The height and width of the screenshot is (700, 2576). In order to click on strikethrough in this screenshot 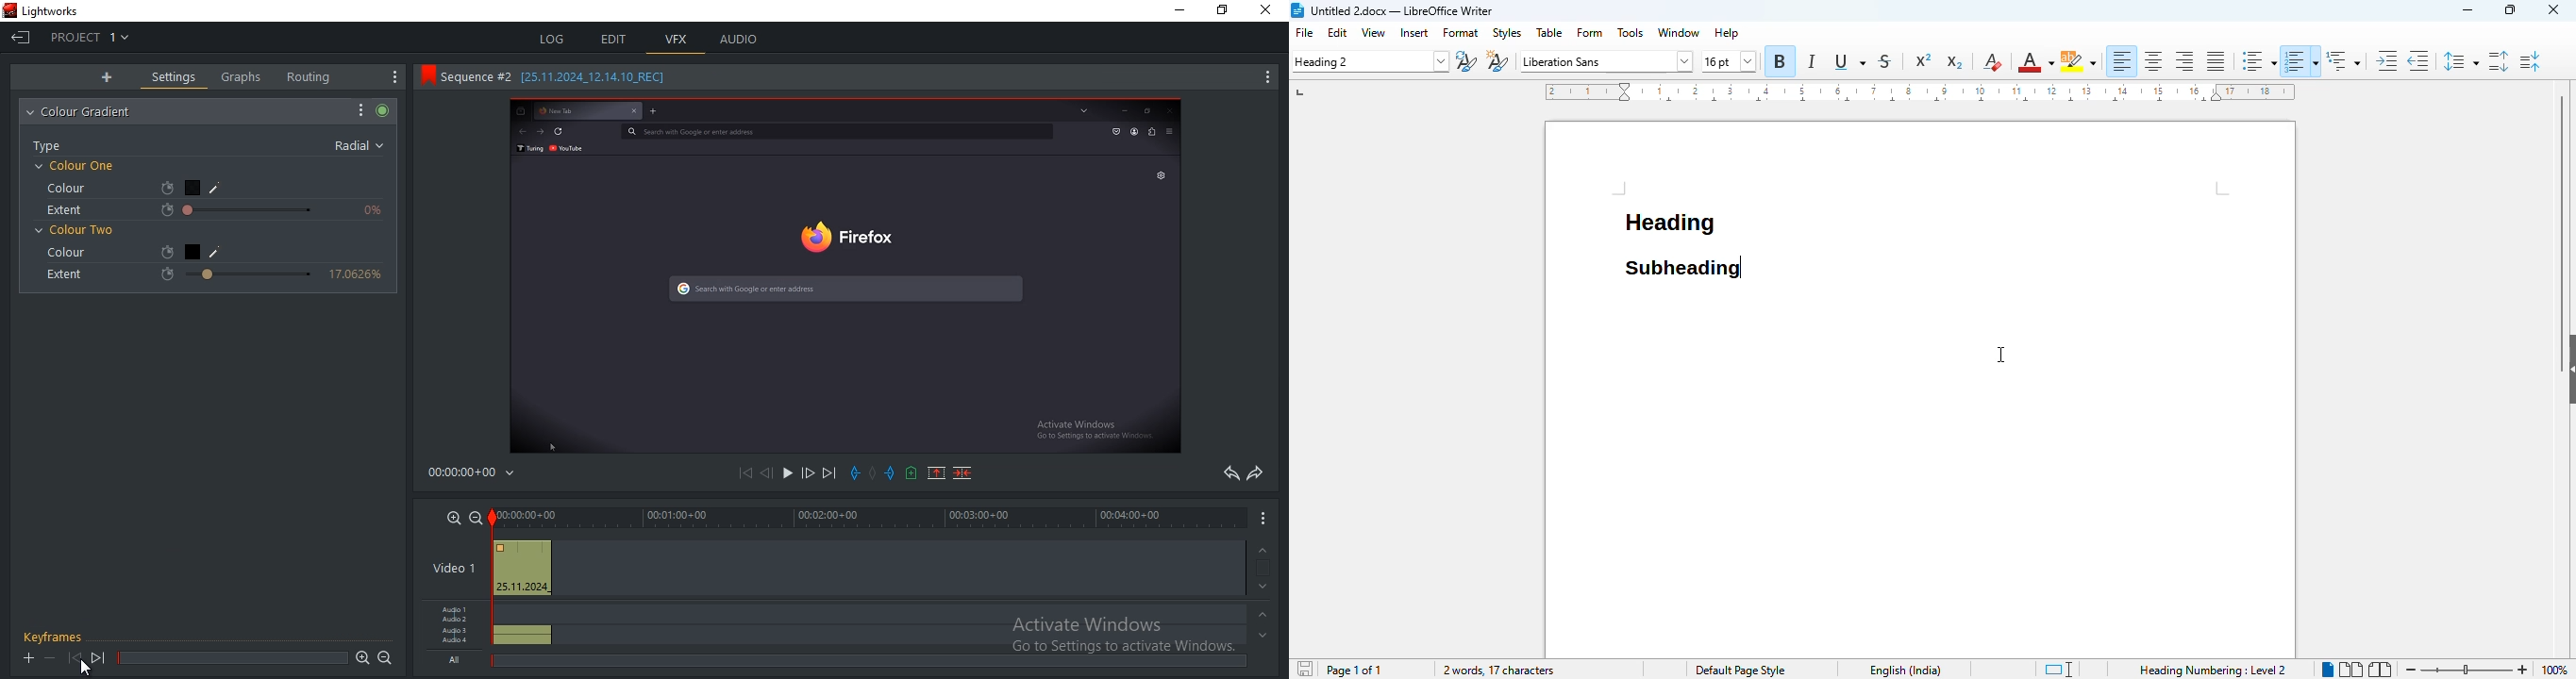, I will do `click(1886, 61)`.